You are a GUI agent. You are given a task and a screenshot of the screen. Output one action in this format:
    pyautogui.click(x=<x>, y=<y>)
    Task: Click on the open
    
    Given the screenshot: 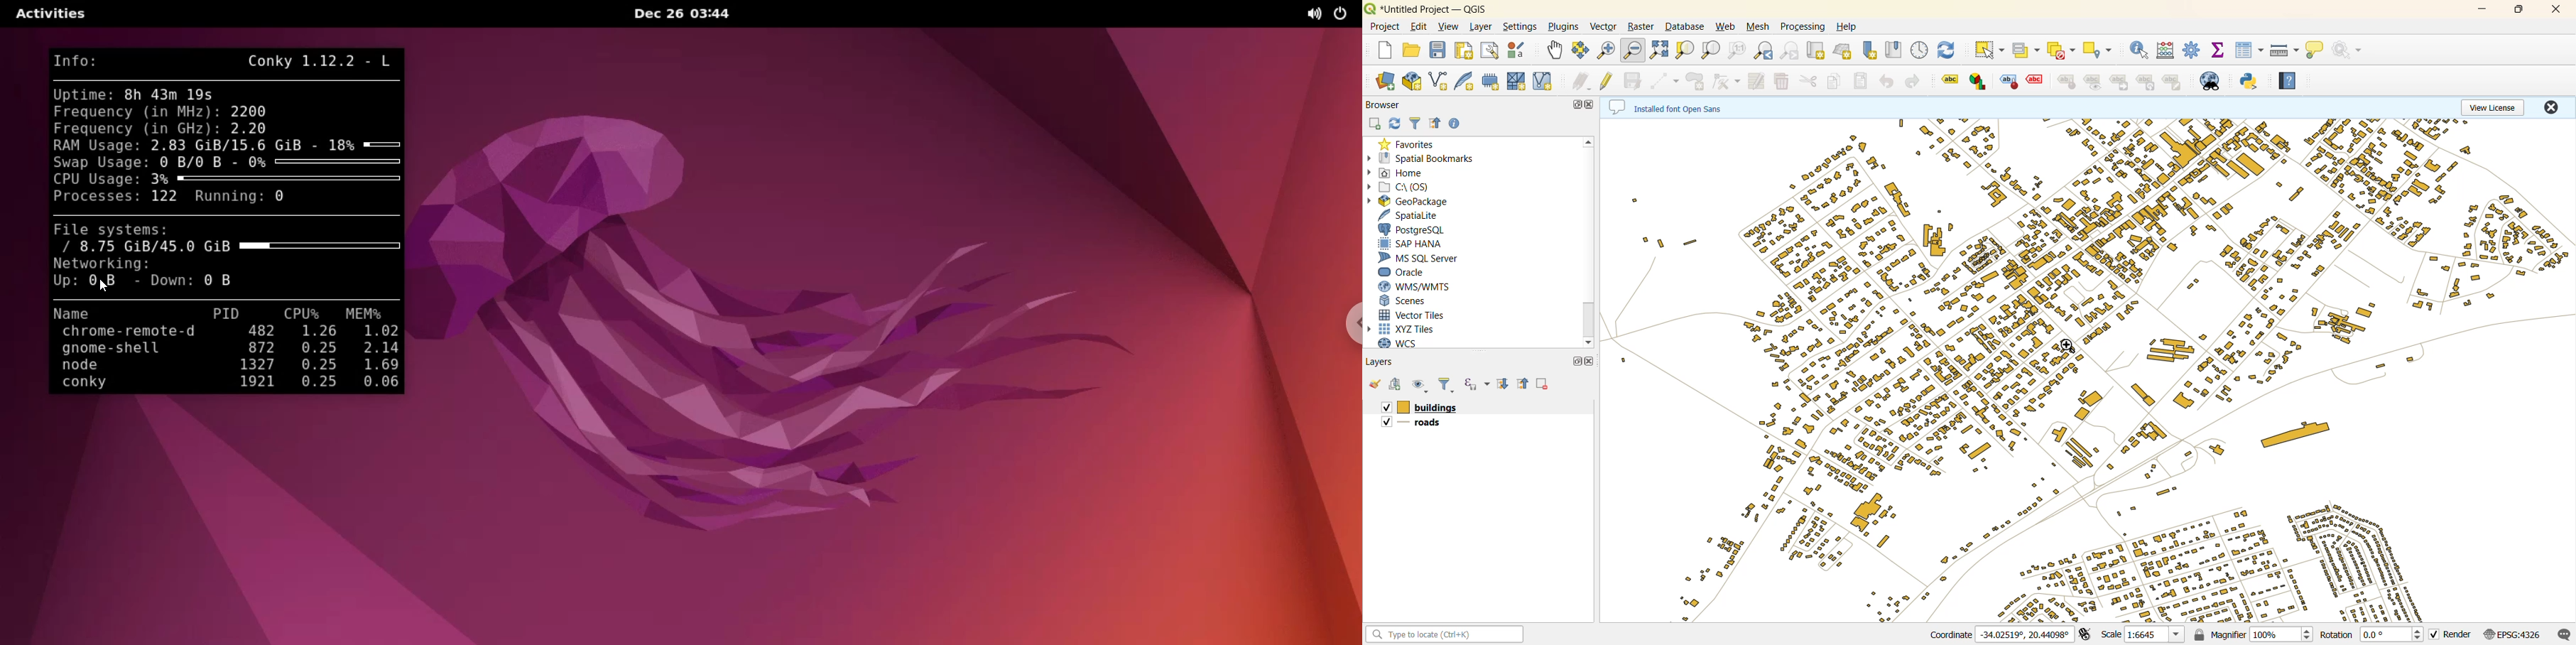 What is the action you would take?
    pyautogui.click(x=1411, y=51)
    